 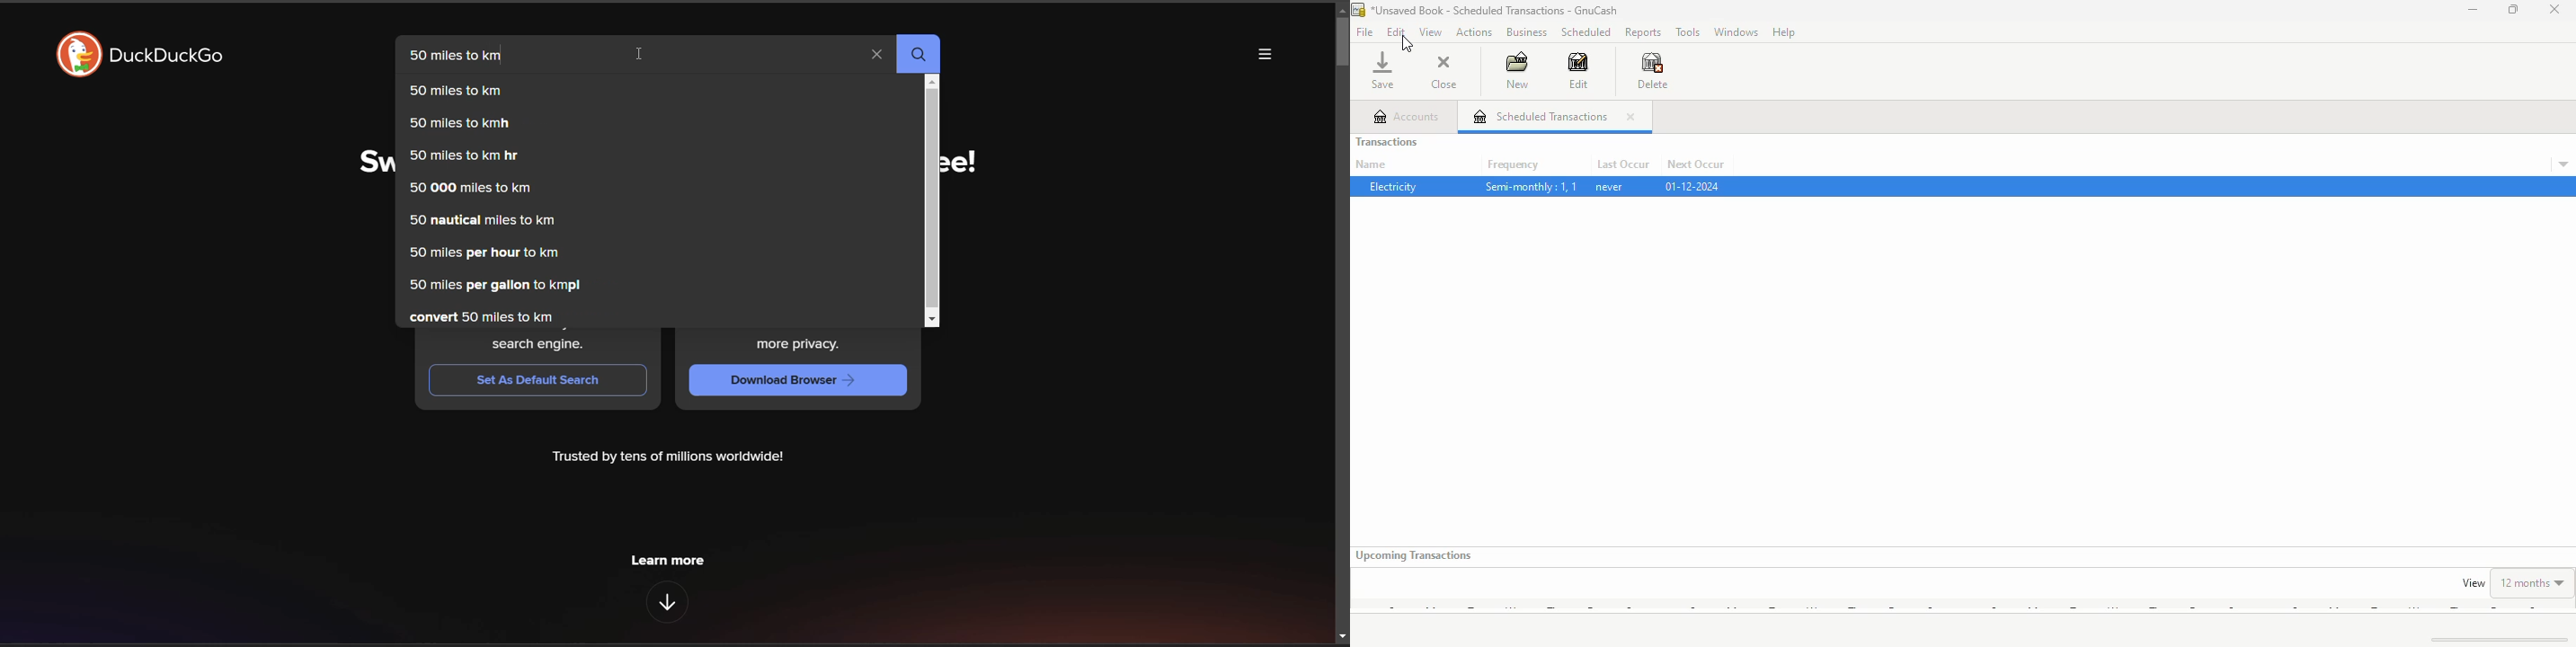 I want to click on 50 miles to km, so click(x=454, y=92).